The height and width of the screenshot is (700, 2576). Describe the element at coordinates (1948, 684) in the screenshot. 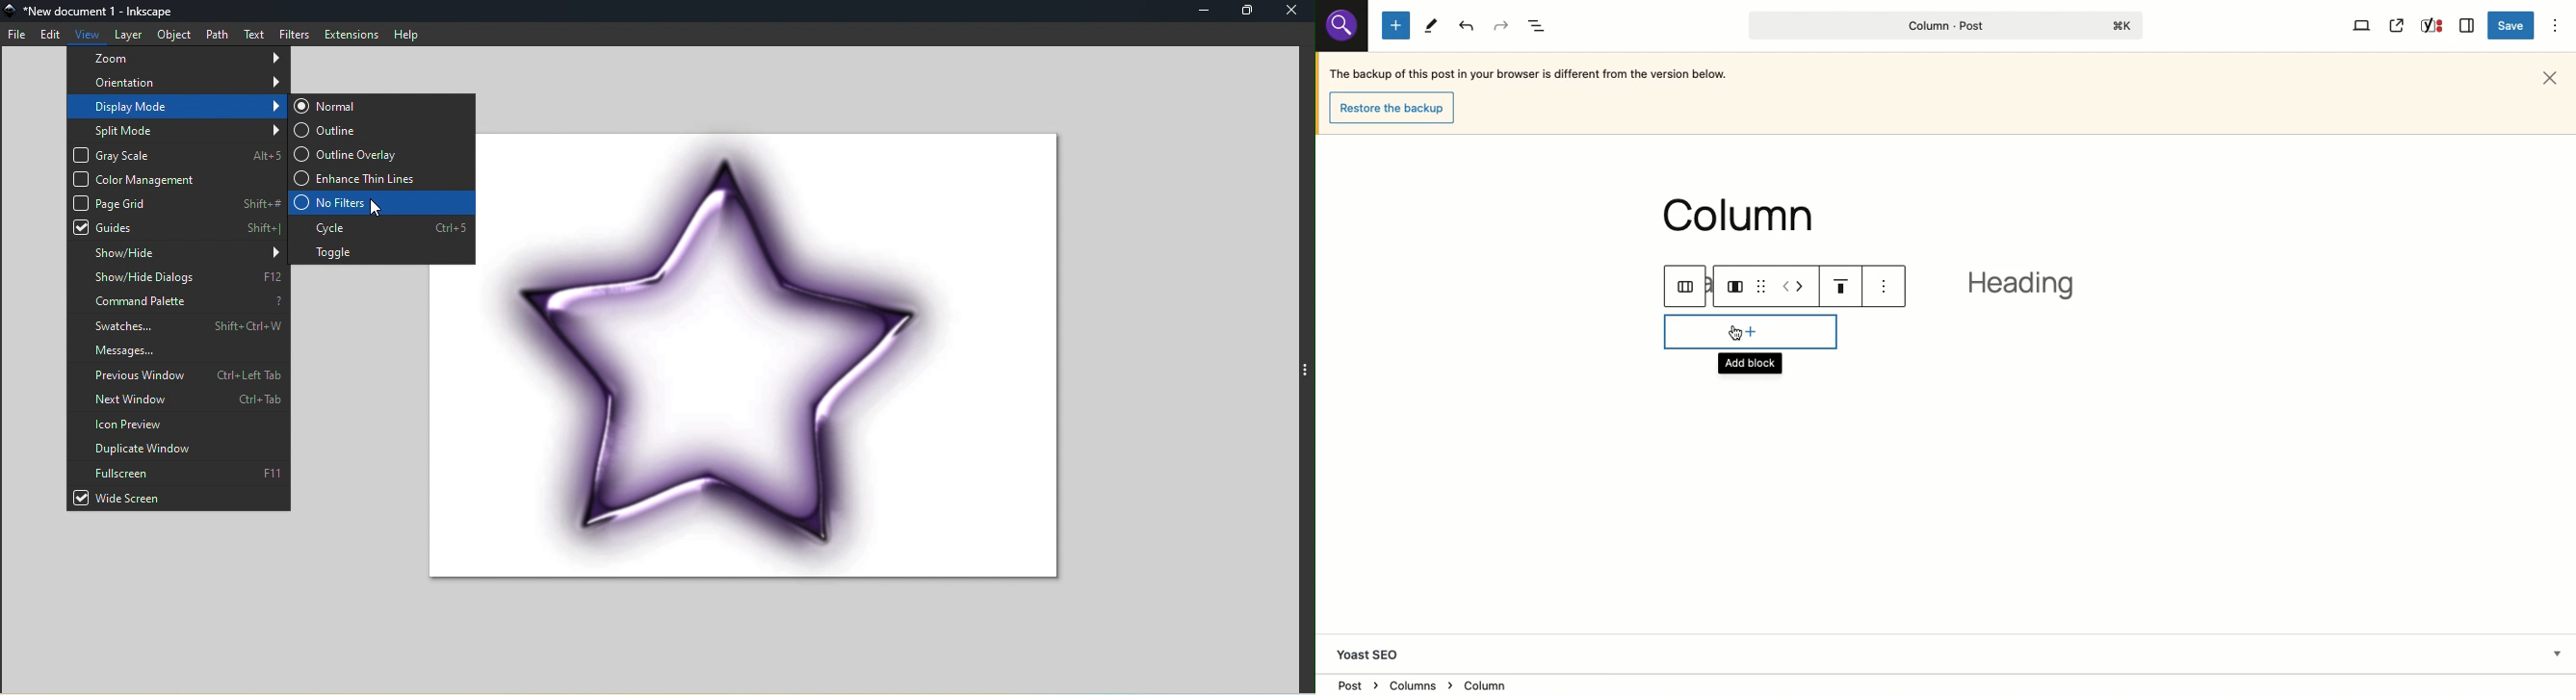

I see `Location` at that location.